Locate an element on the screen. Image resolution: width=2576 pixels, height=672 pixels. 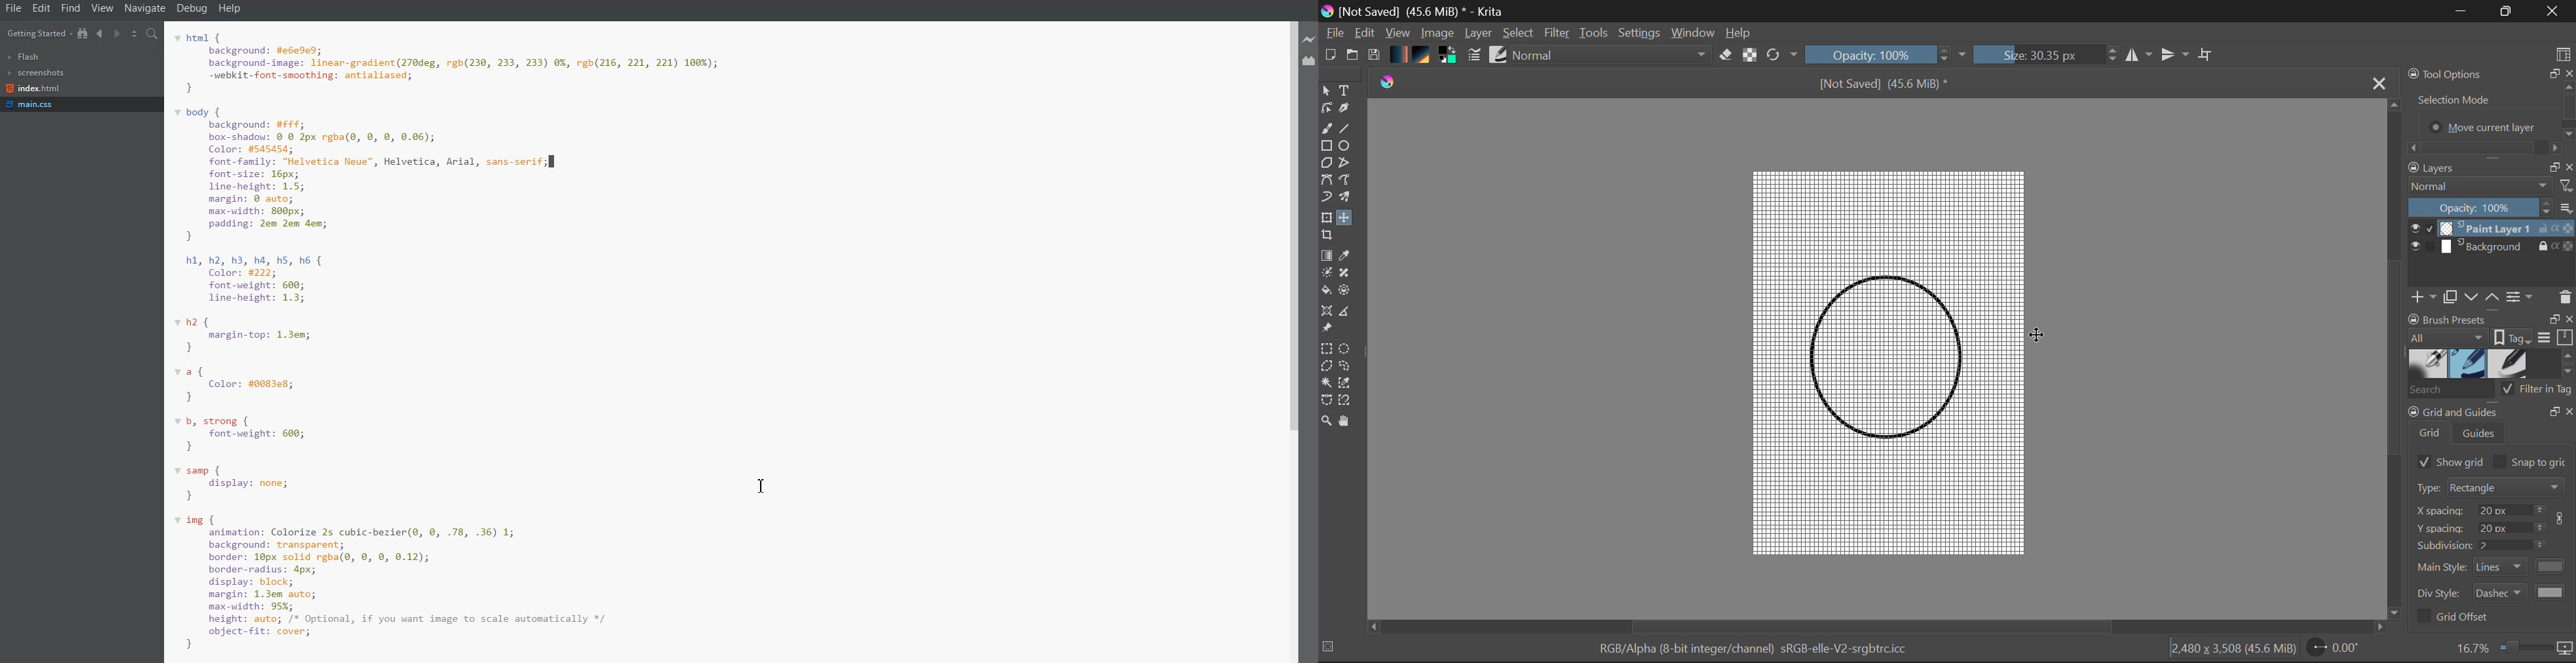
Freehand Path Tool is located at coordinates (1350, 181).